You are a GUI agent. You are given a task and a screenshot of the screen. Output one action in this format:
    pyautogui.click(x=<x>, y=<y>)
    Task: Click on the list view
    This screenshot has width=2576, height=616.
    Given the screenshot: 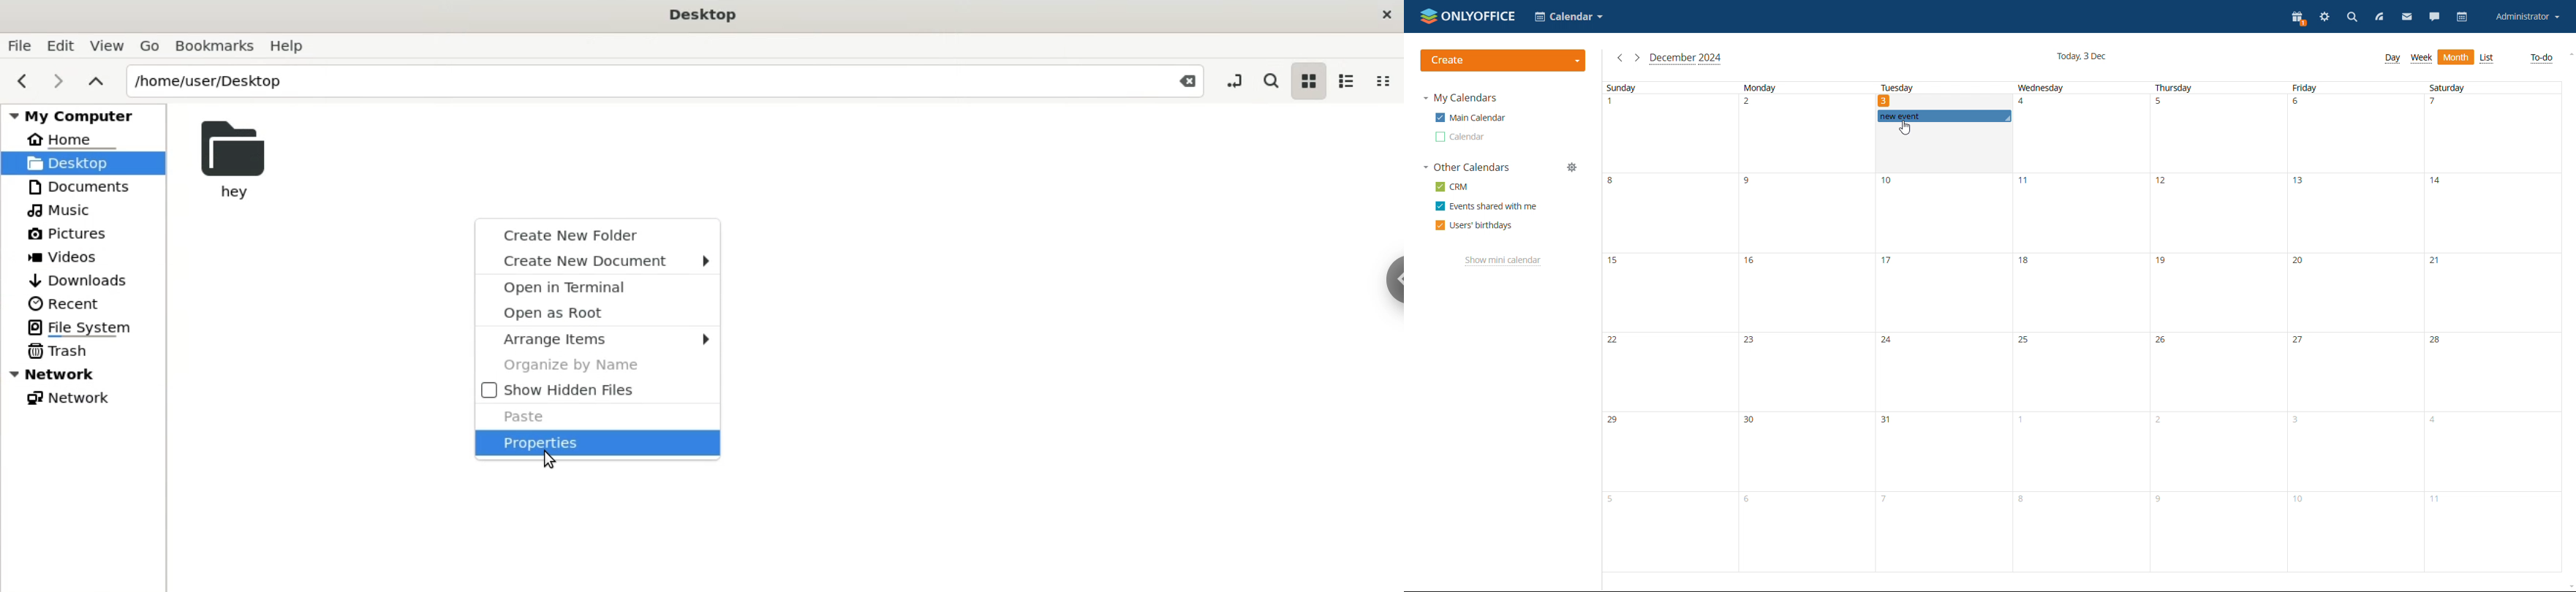 What is the action you would take?
    pyautogui.click(x=2488, y=59)
    